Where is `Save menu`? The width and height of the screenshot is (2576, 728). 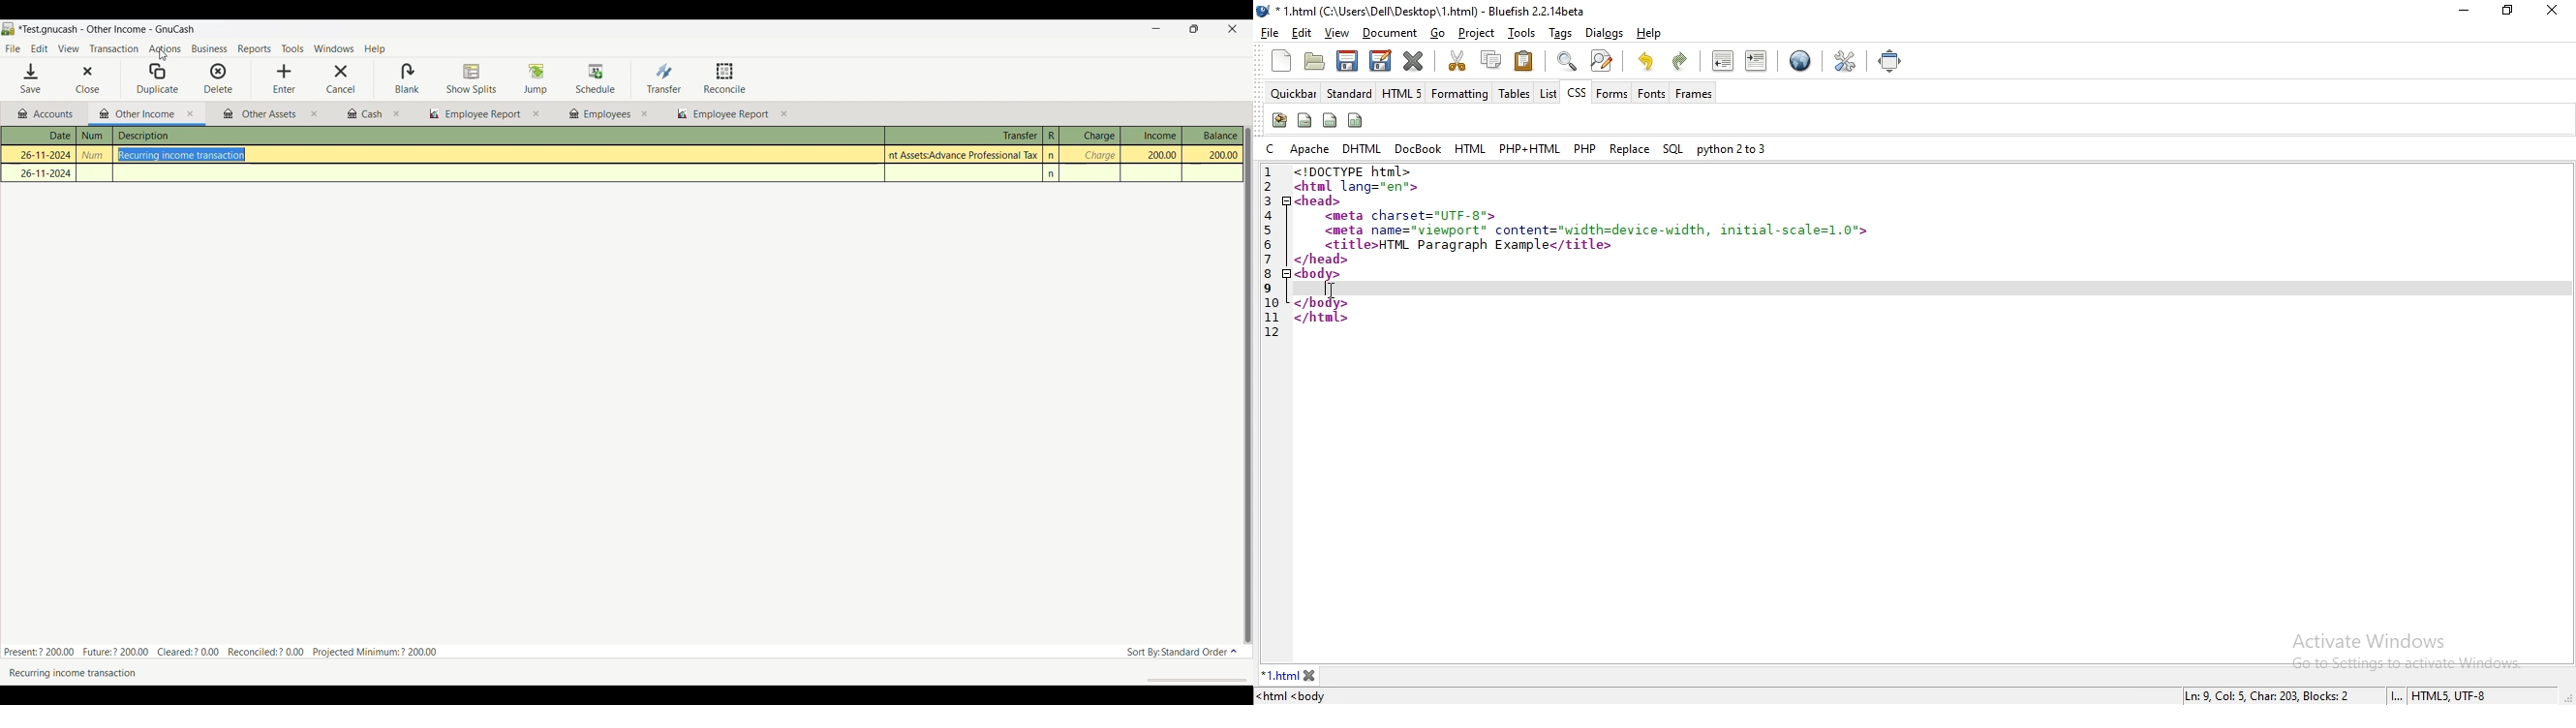
Save menu is located at coordinates (32, 78).